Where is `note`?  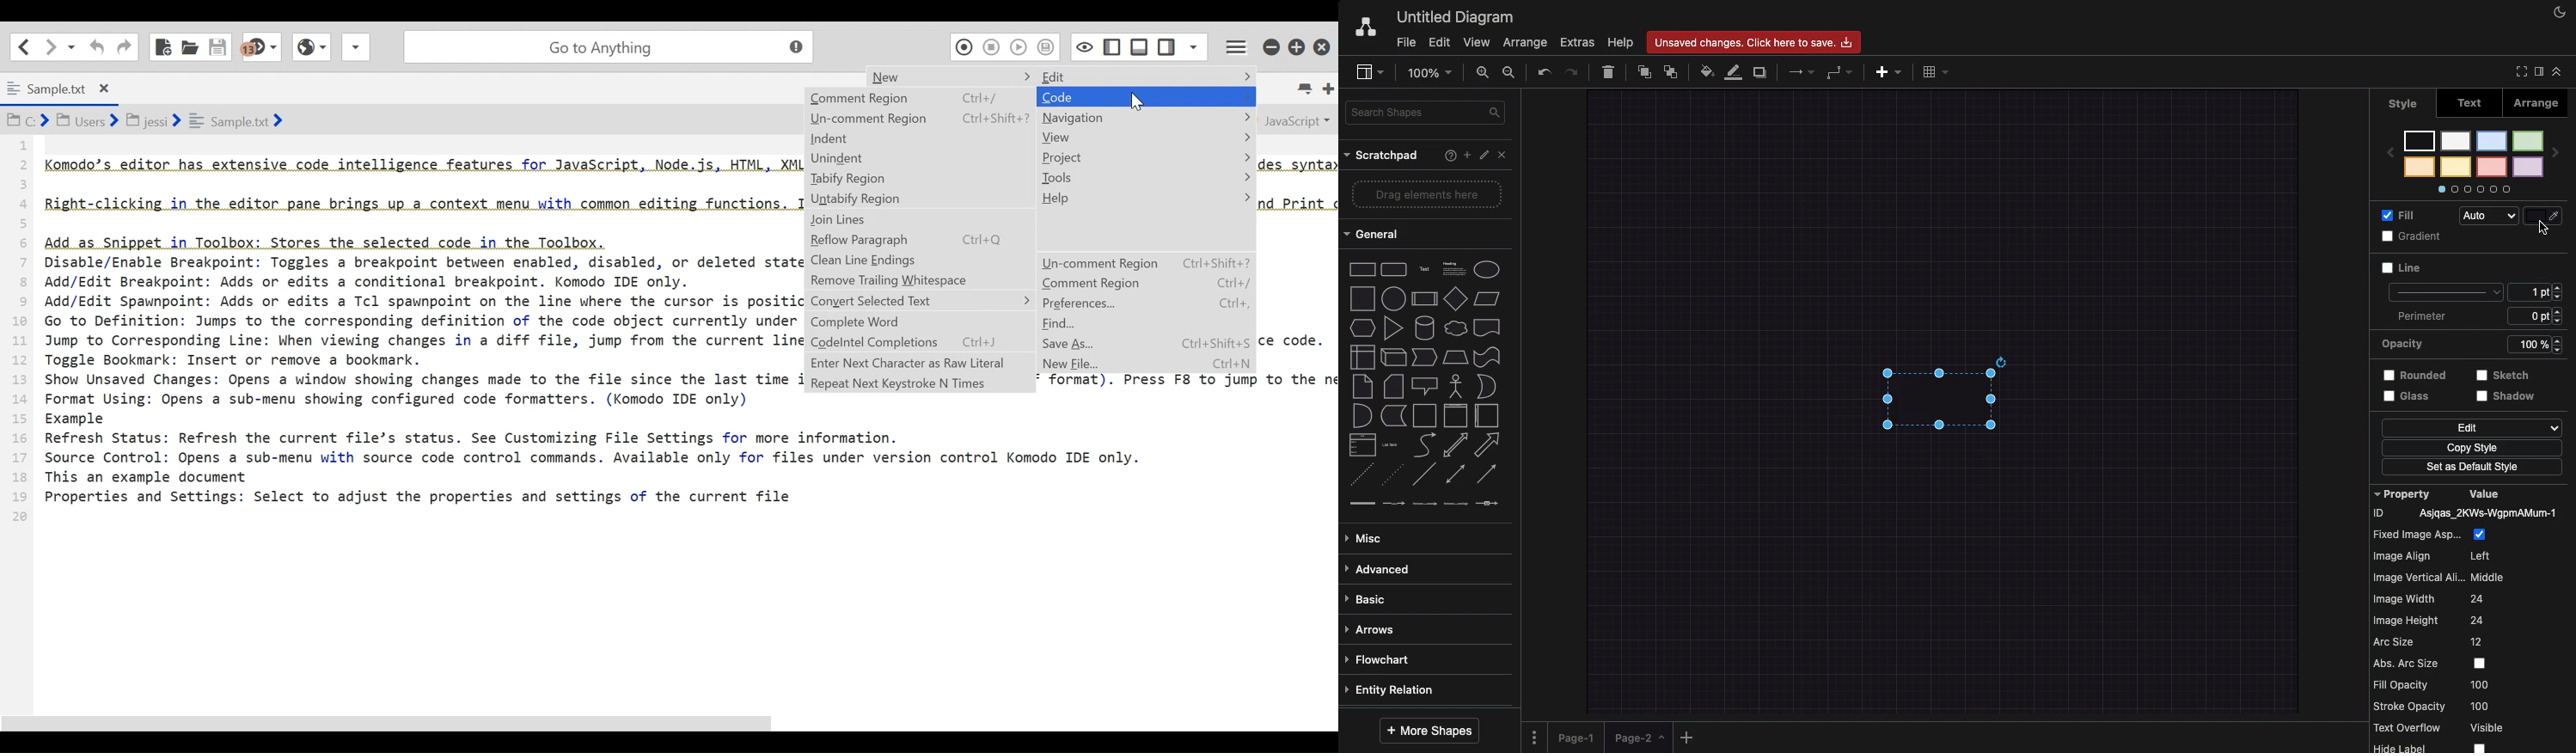
note is located at coordinates (1361, 386).